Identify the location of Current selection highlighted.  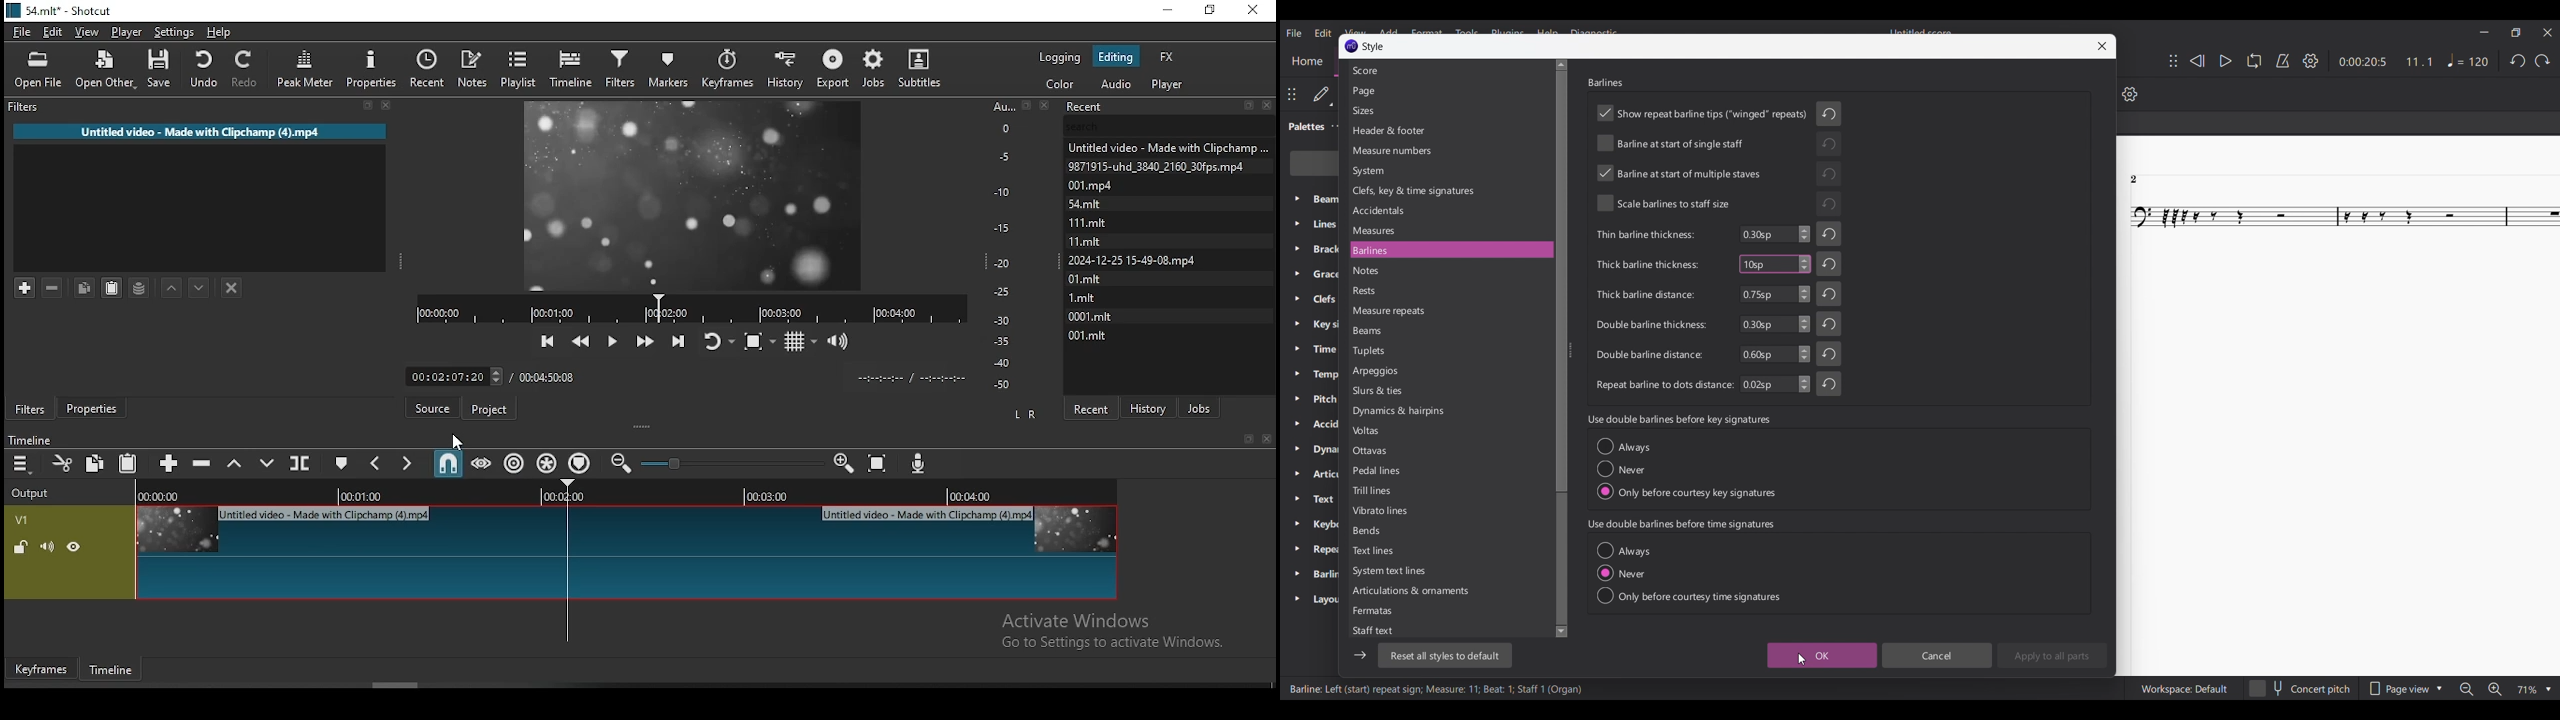
(1512, 249).